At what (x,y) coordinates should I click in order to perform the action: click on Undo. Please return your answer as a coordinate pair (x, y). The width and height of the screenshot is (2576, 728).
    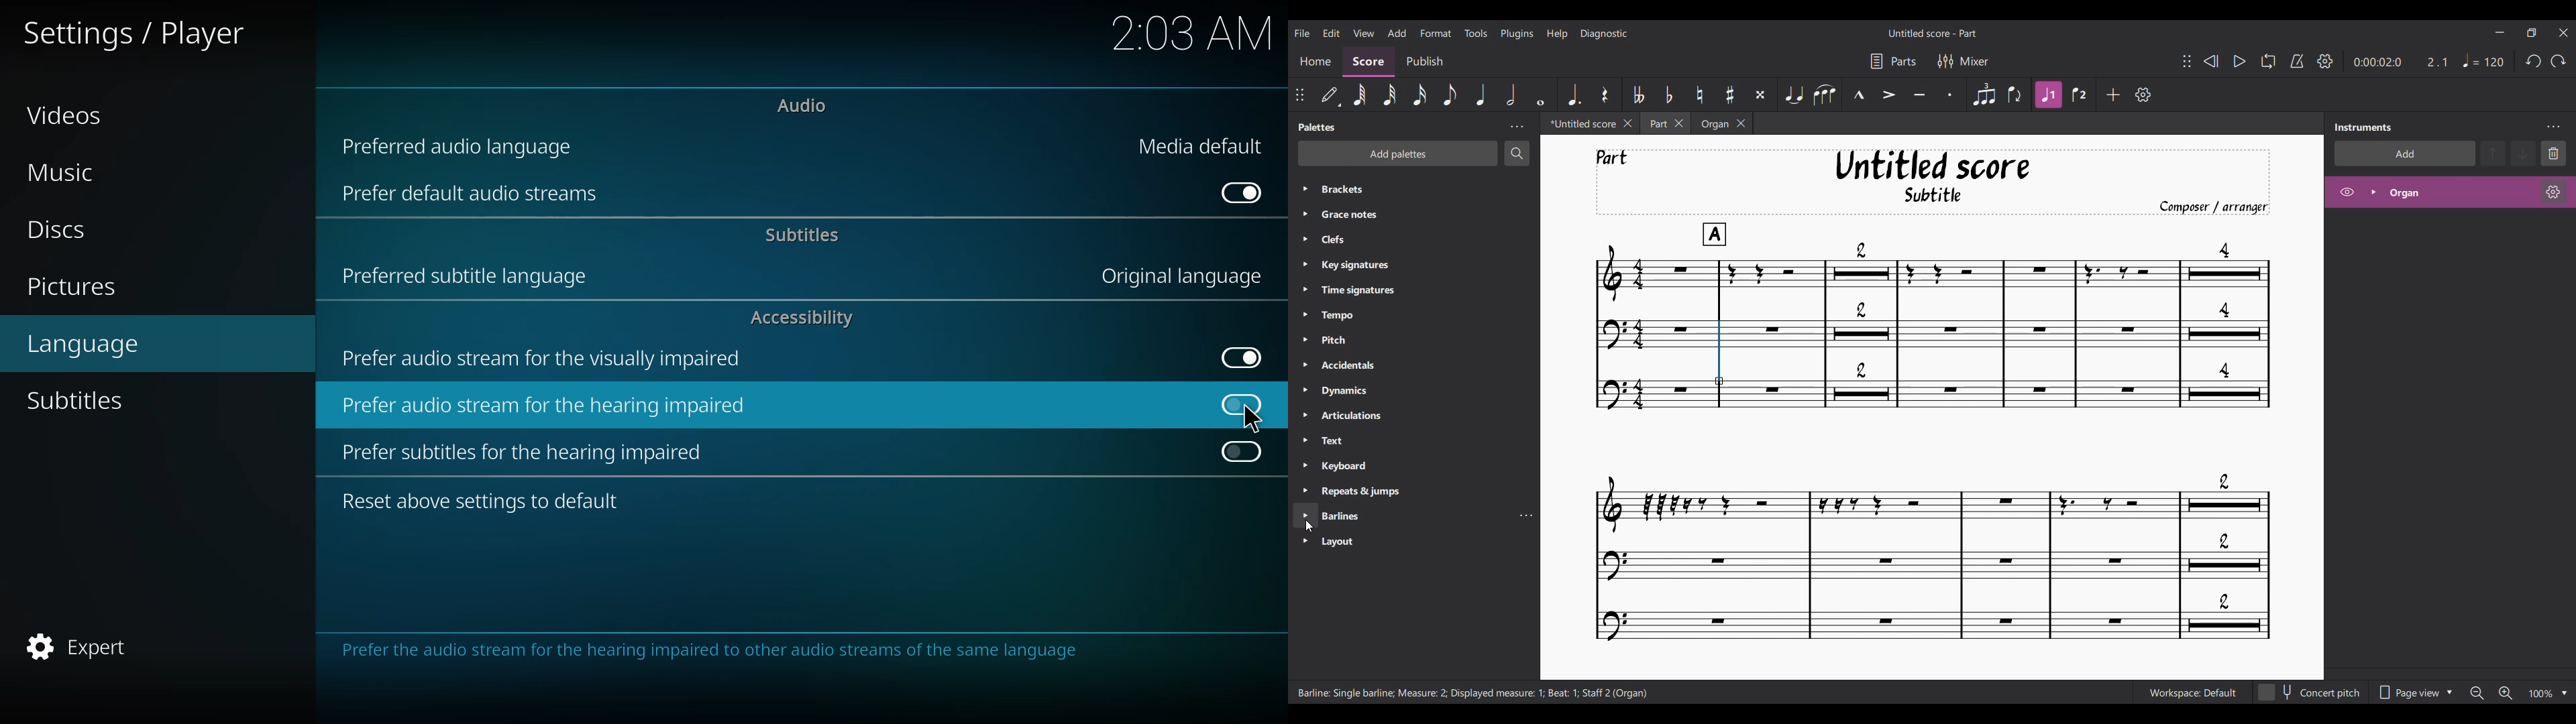
    Looking at the image, I should click on (2533, 61).